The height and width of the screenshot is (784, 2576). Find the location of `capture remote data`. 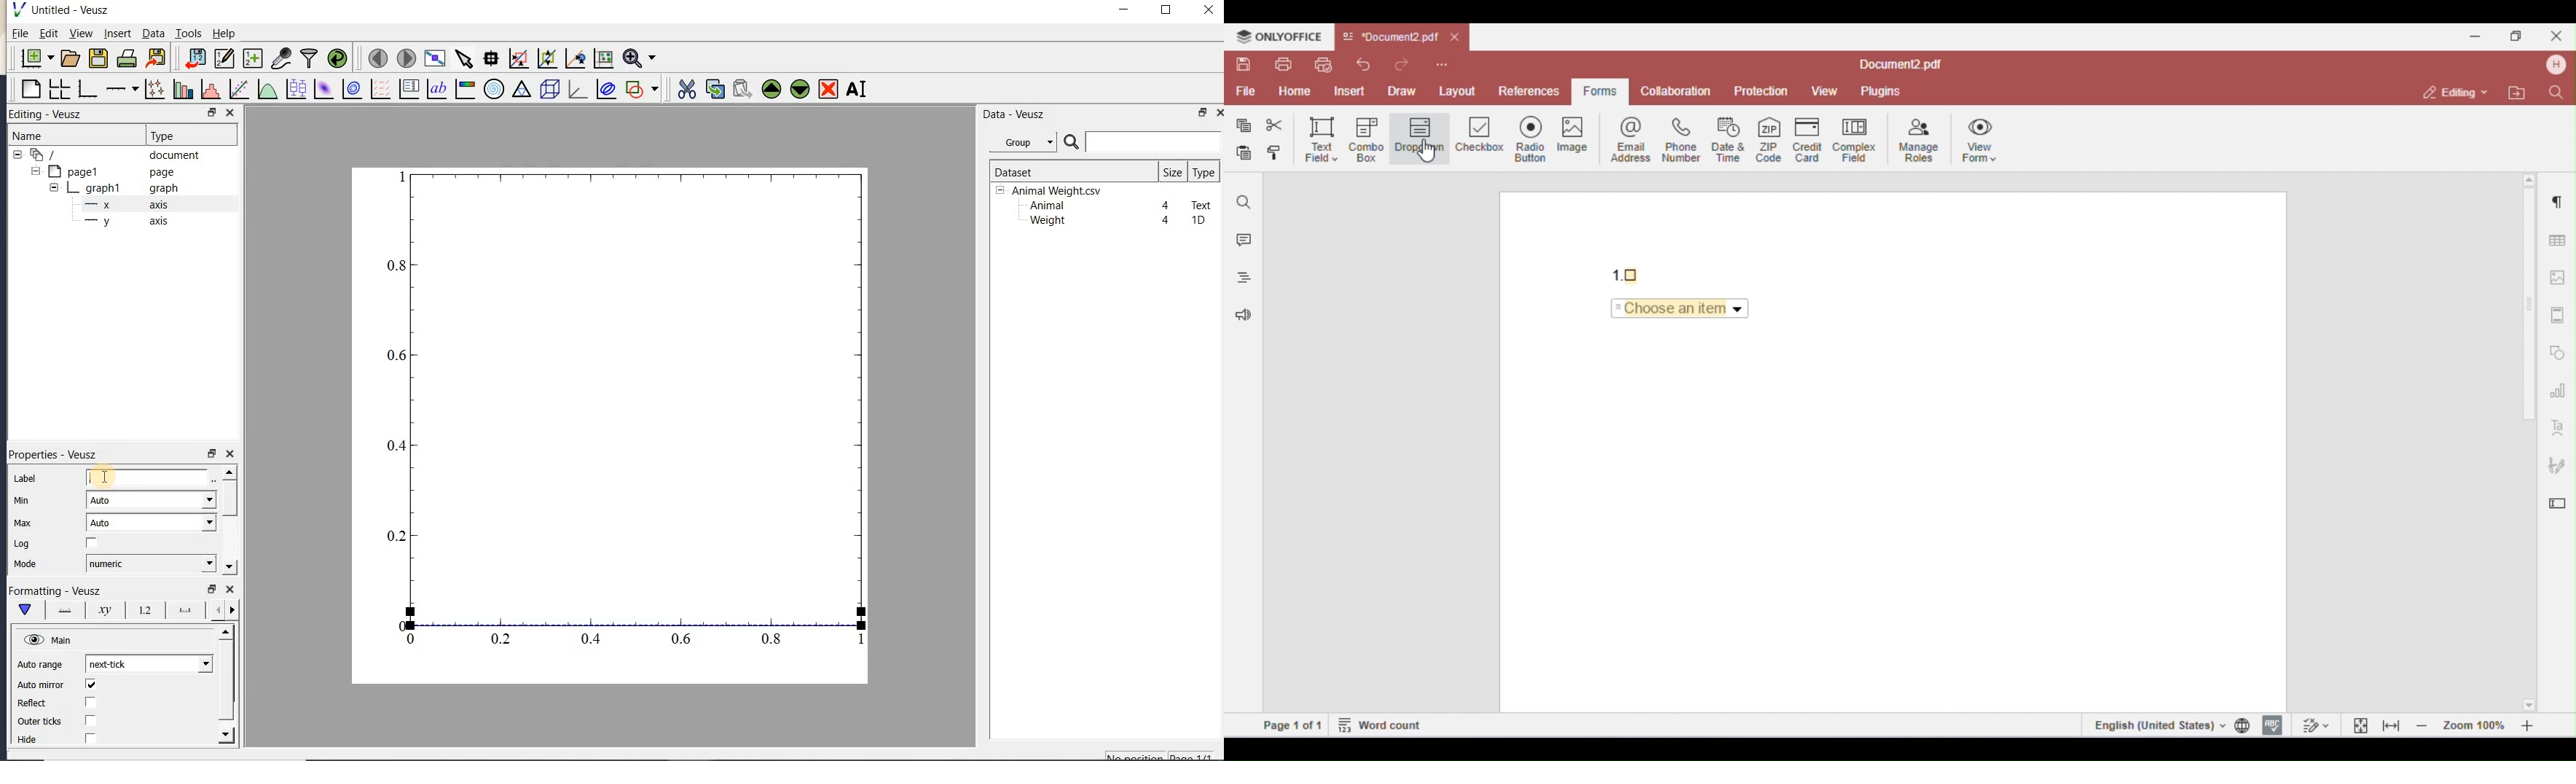

capture remote data is located at coordinates (281, 58).